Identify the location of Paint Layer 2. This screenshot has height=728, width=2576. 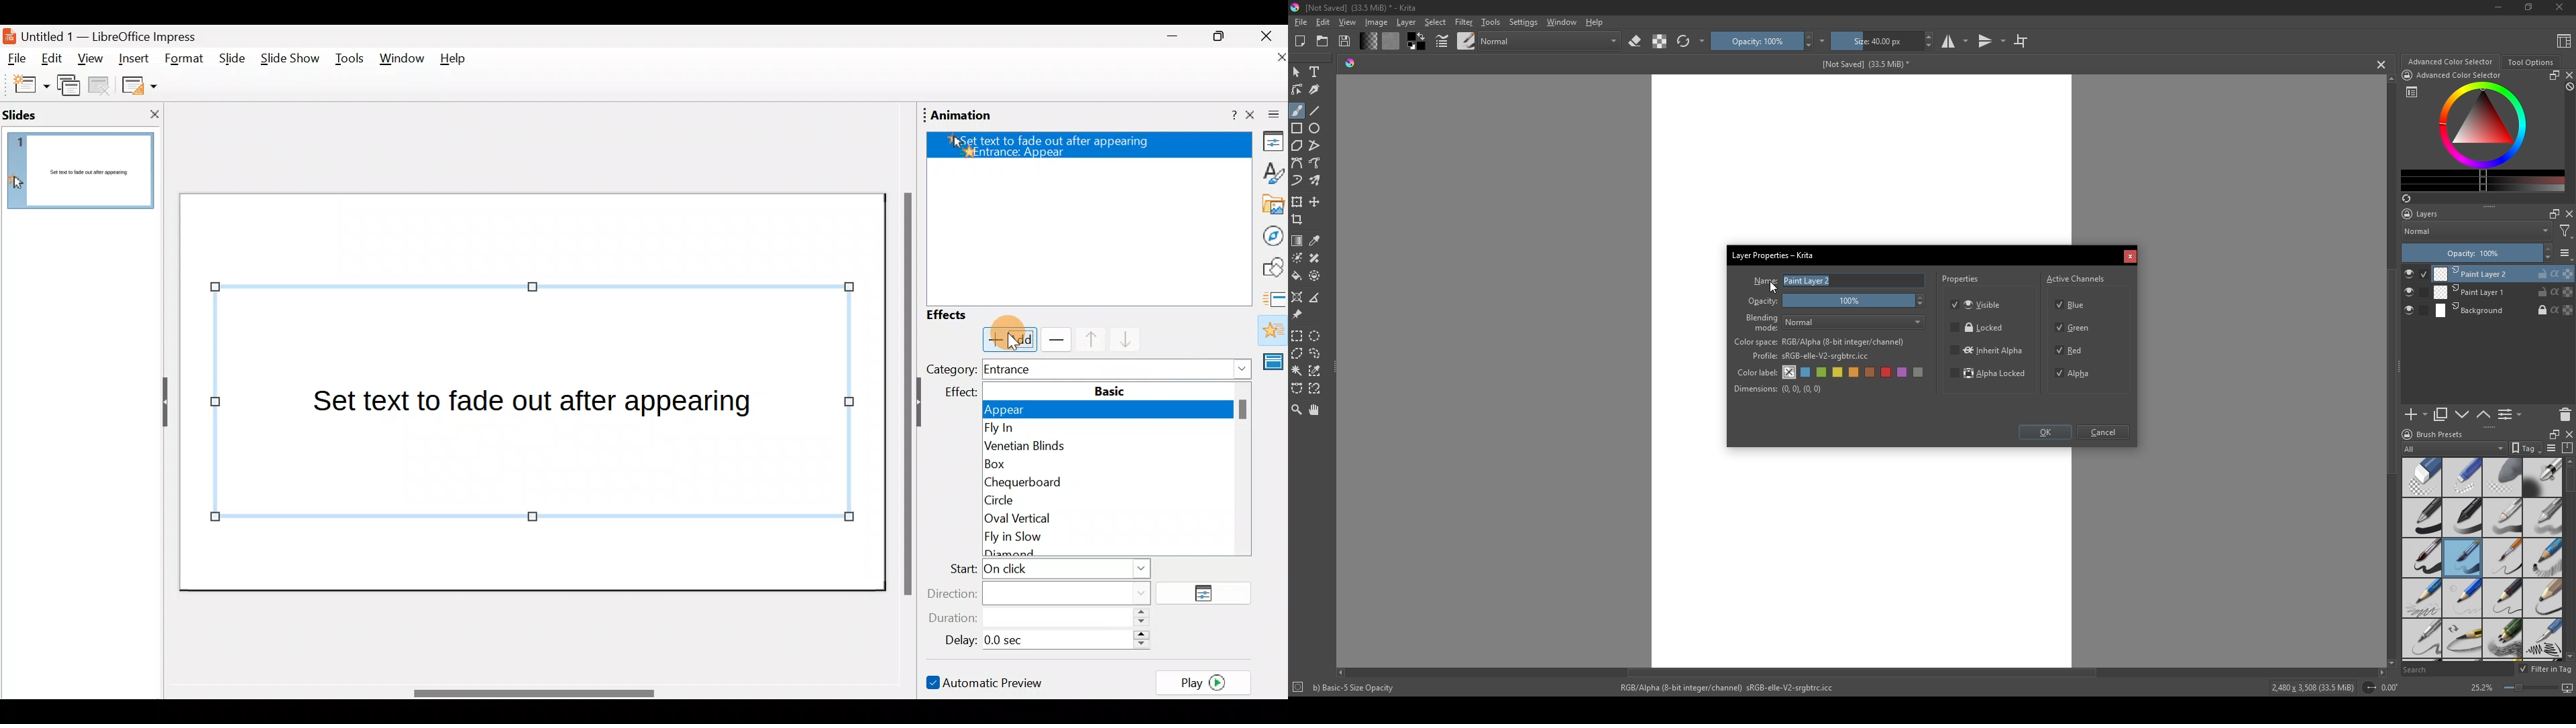
(1854, 281).